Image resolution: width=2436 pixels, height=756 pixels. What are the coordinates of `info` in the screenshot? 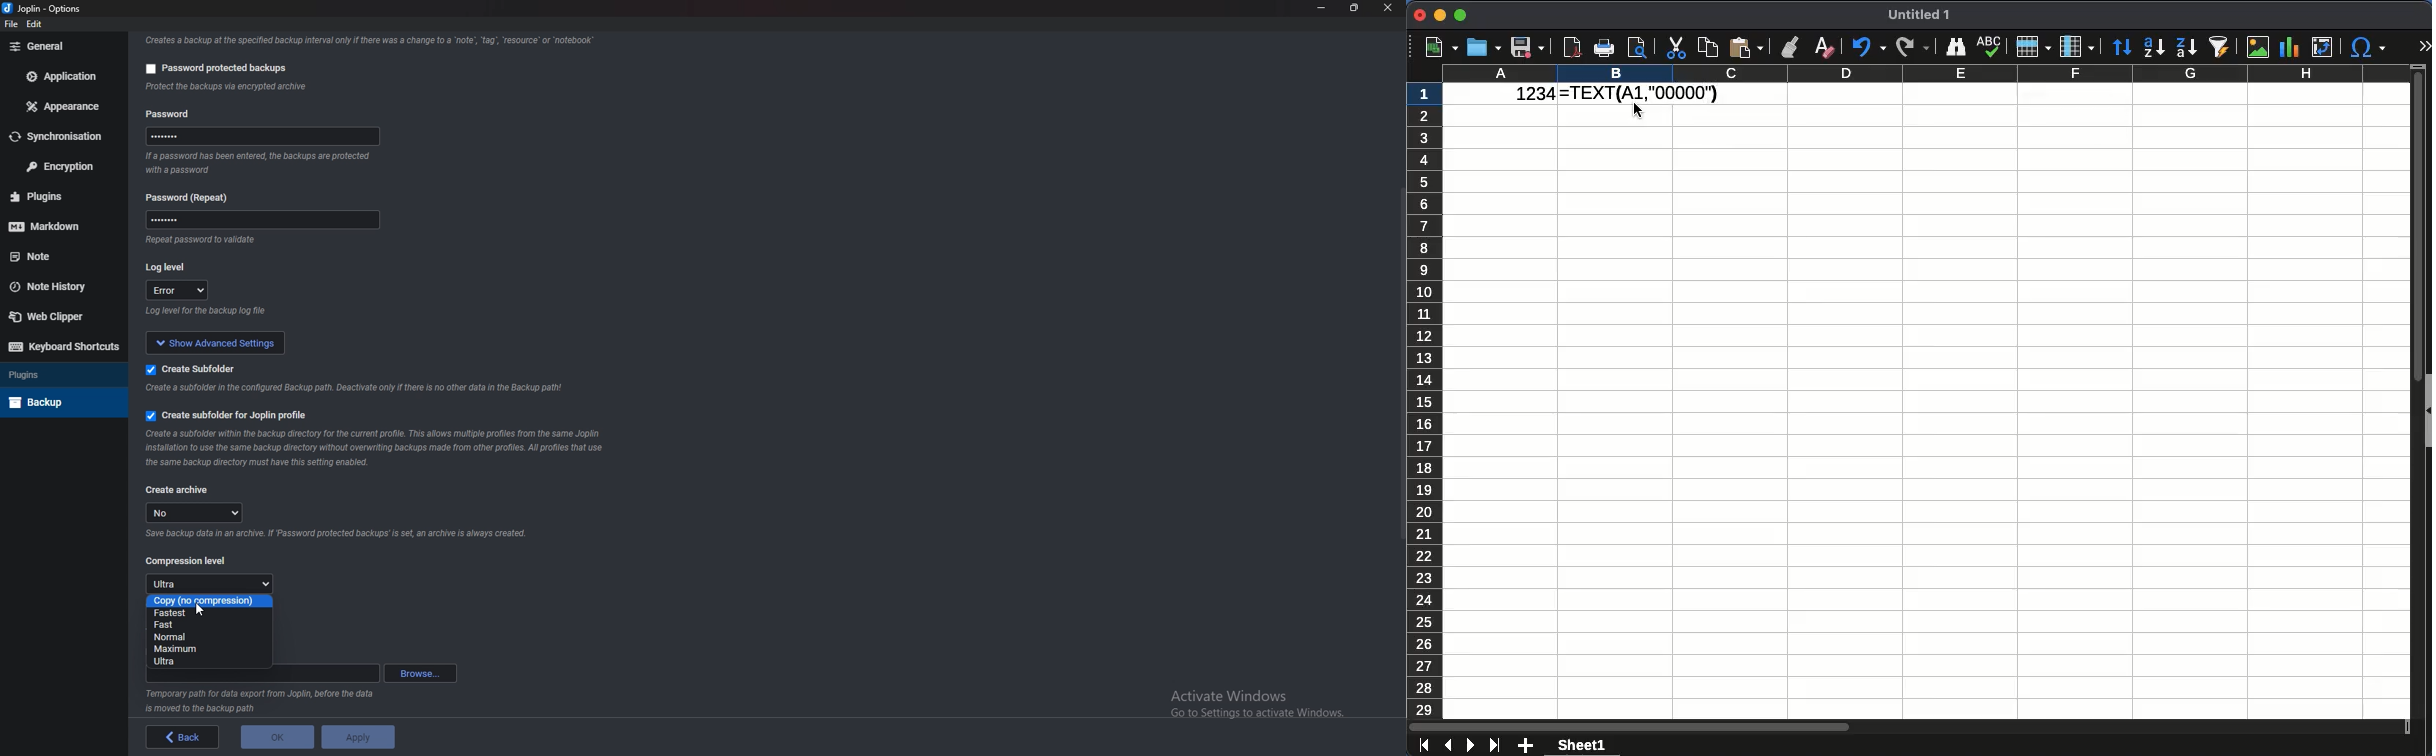 It's located at (357, 389).